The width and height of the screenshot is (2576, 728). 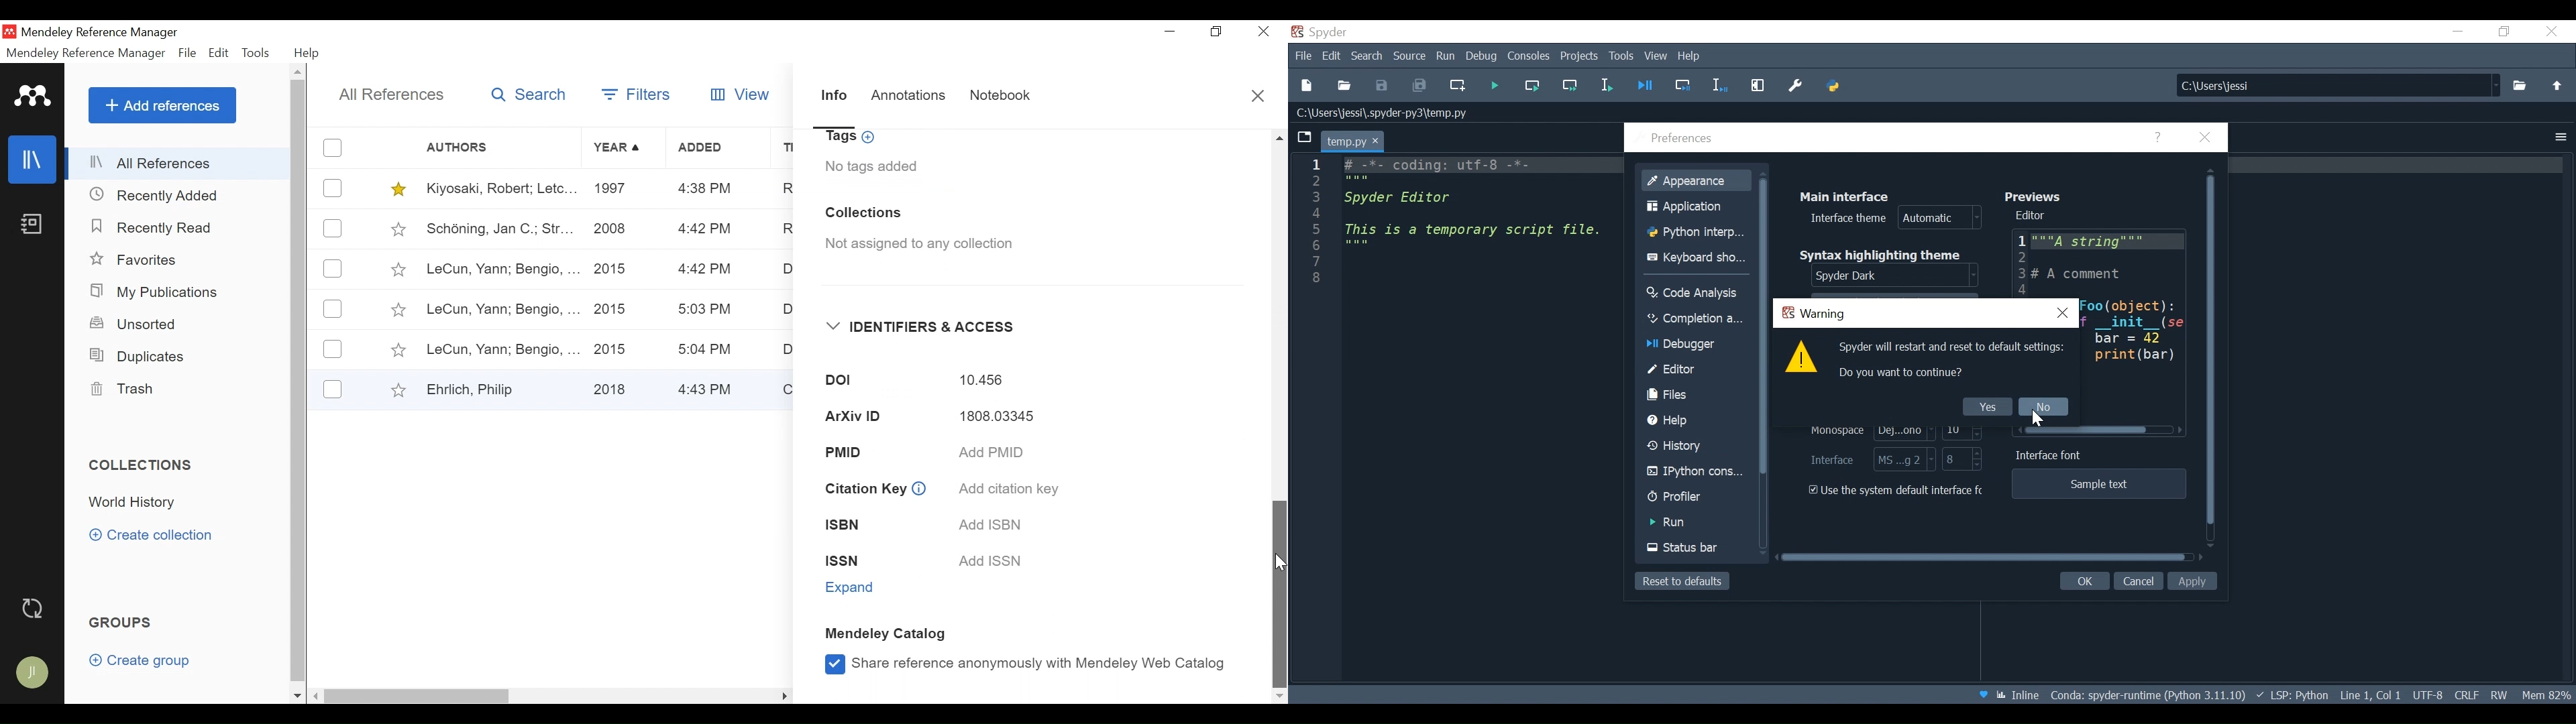 I want to click on Scroll left, so click(x=2181, y=431).